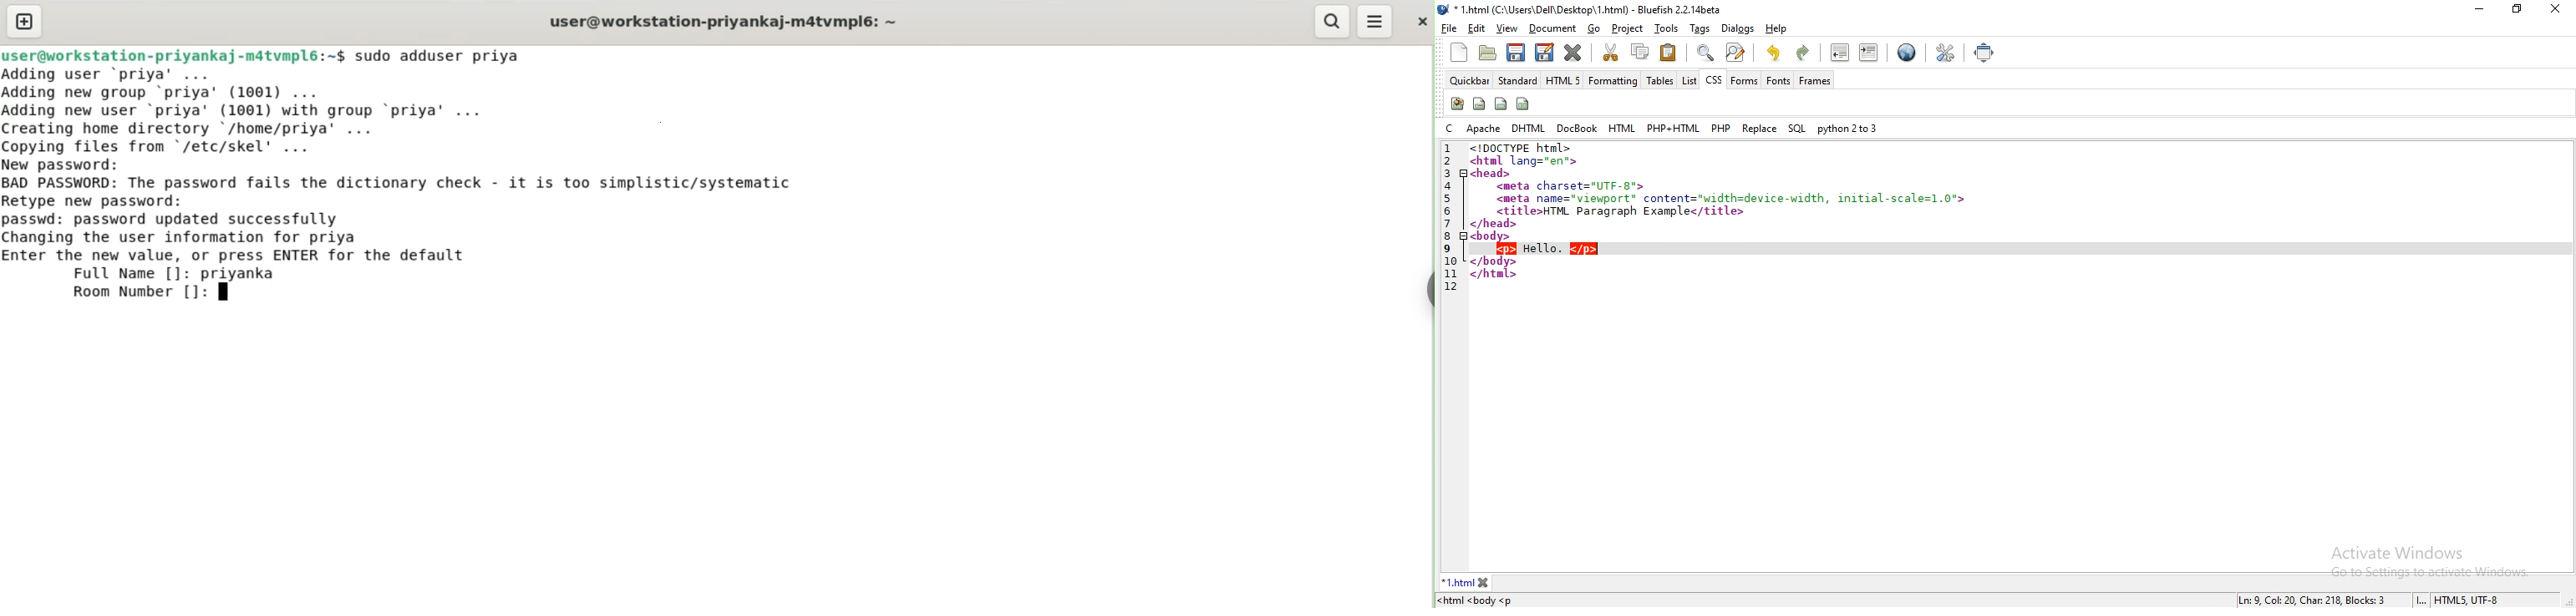  I want to click on logo, so click(1445, 9).